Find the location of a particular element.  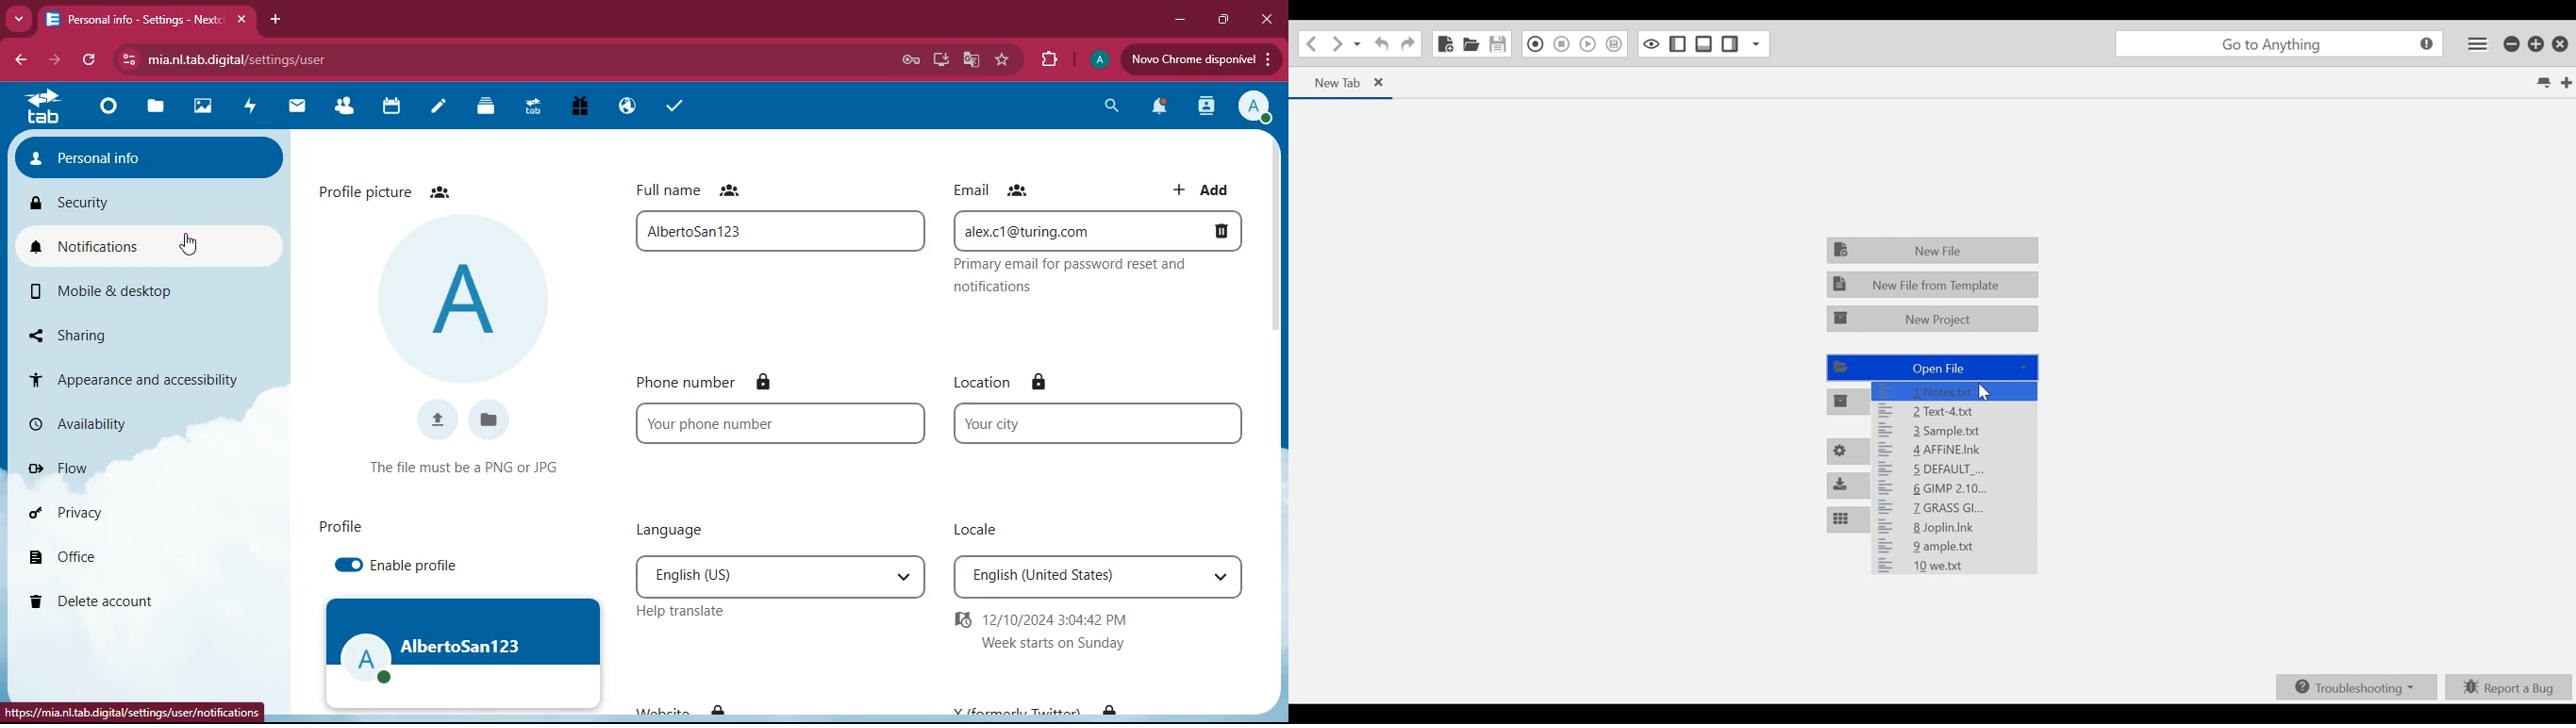

friends is located at coordinates (344, 107).